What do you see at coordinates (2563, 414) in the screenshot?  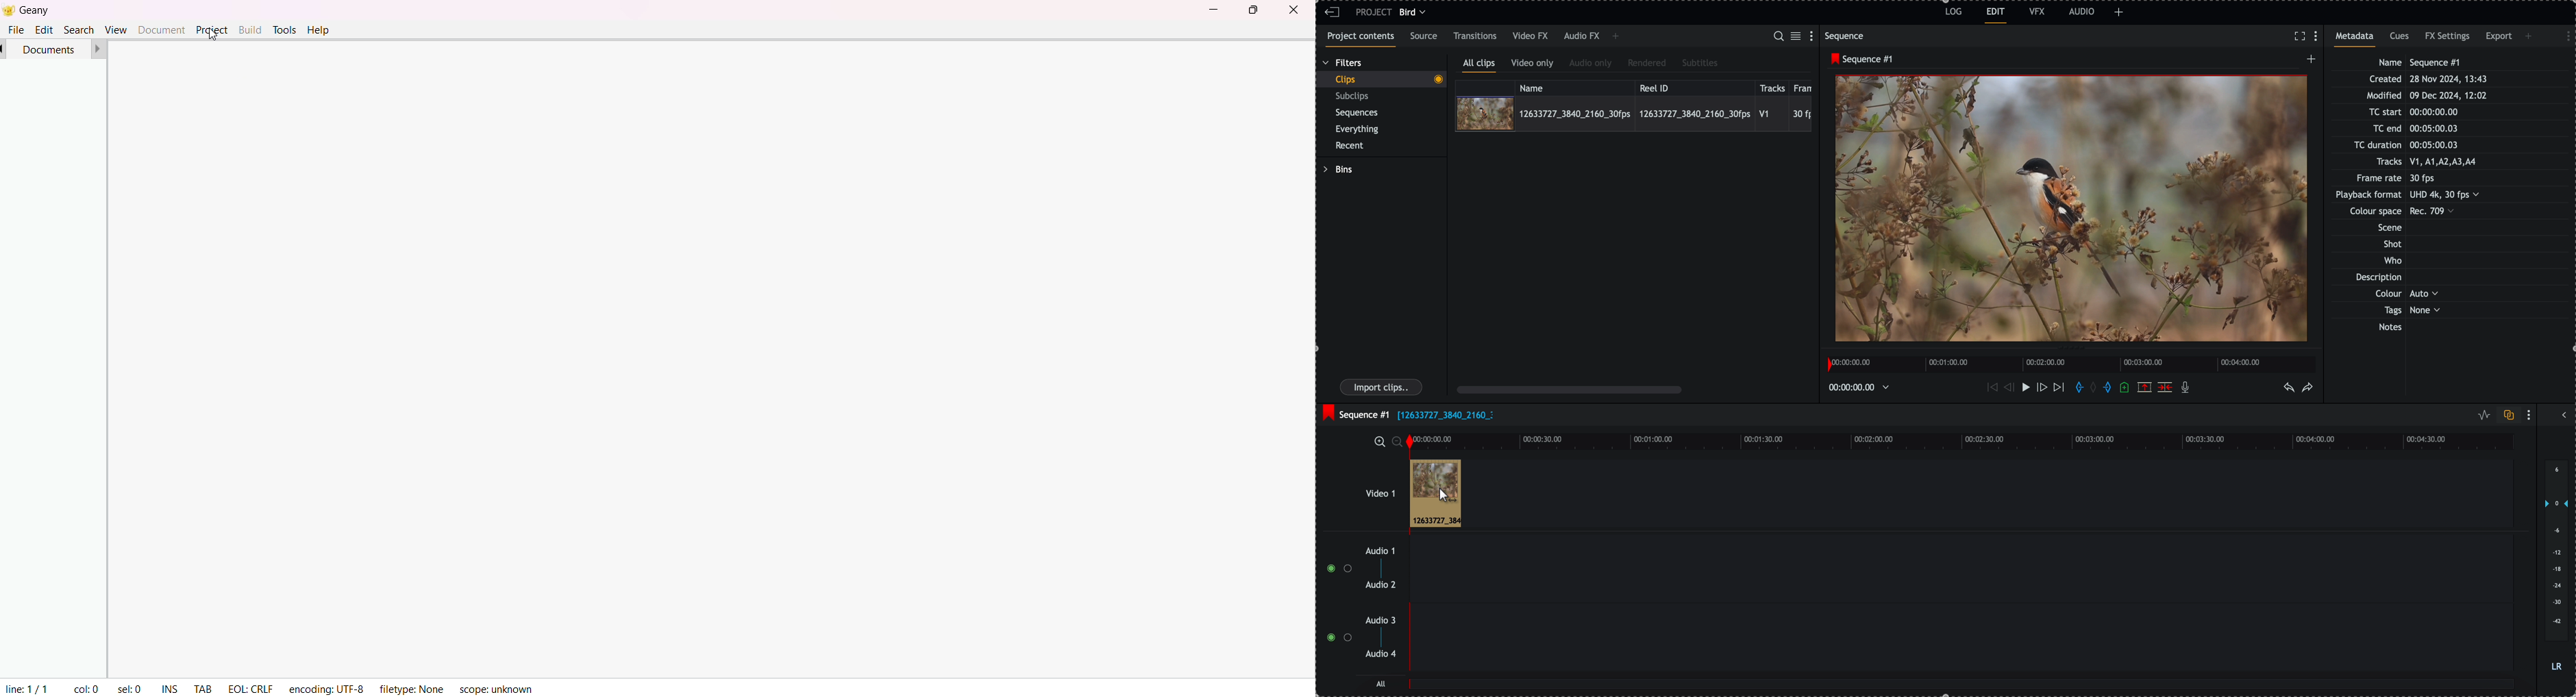 I see `show/hide full audio mix` at bounding box center [2563, 414].